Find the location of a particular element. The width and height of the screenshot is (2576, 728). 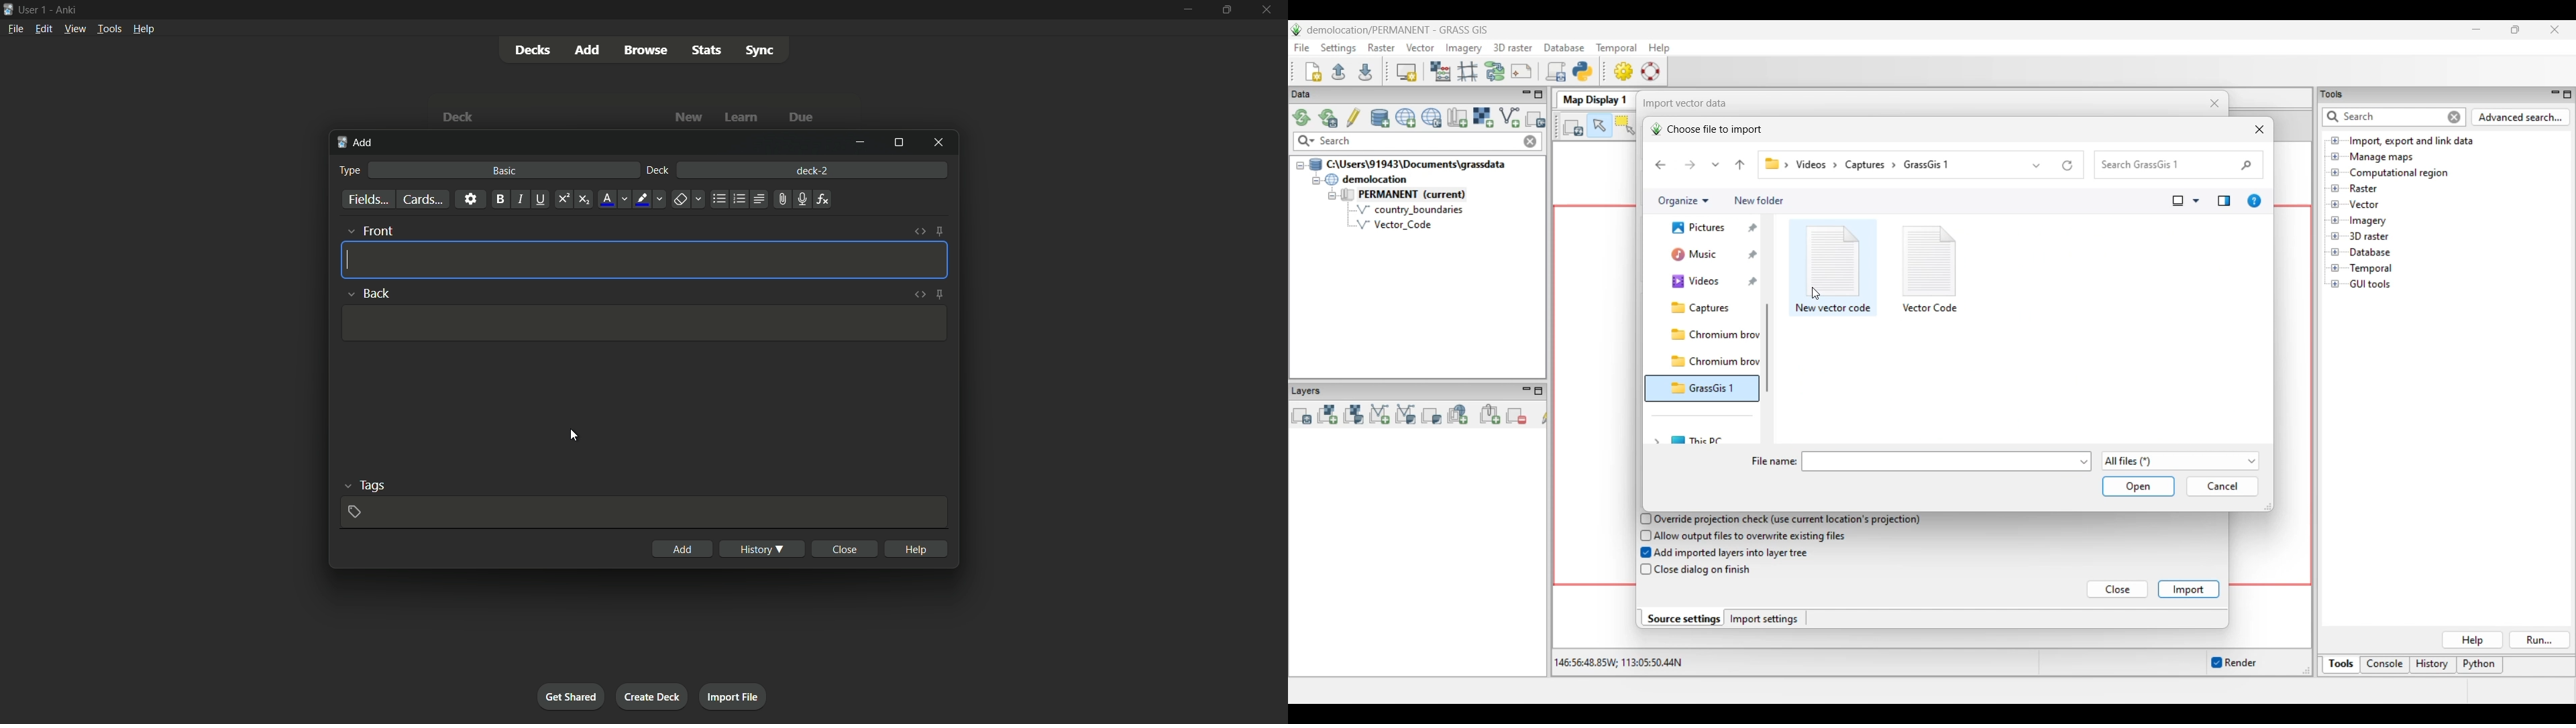

toggle html editor is located at coordinates (922, 230).